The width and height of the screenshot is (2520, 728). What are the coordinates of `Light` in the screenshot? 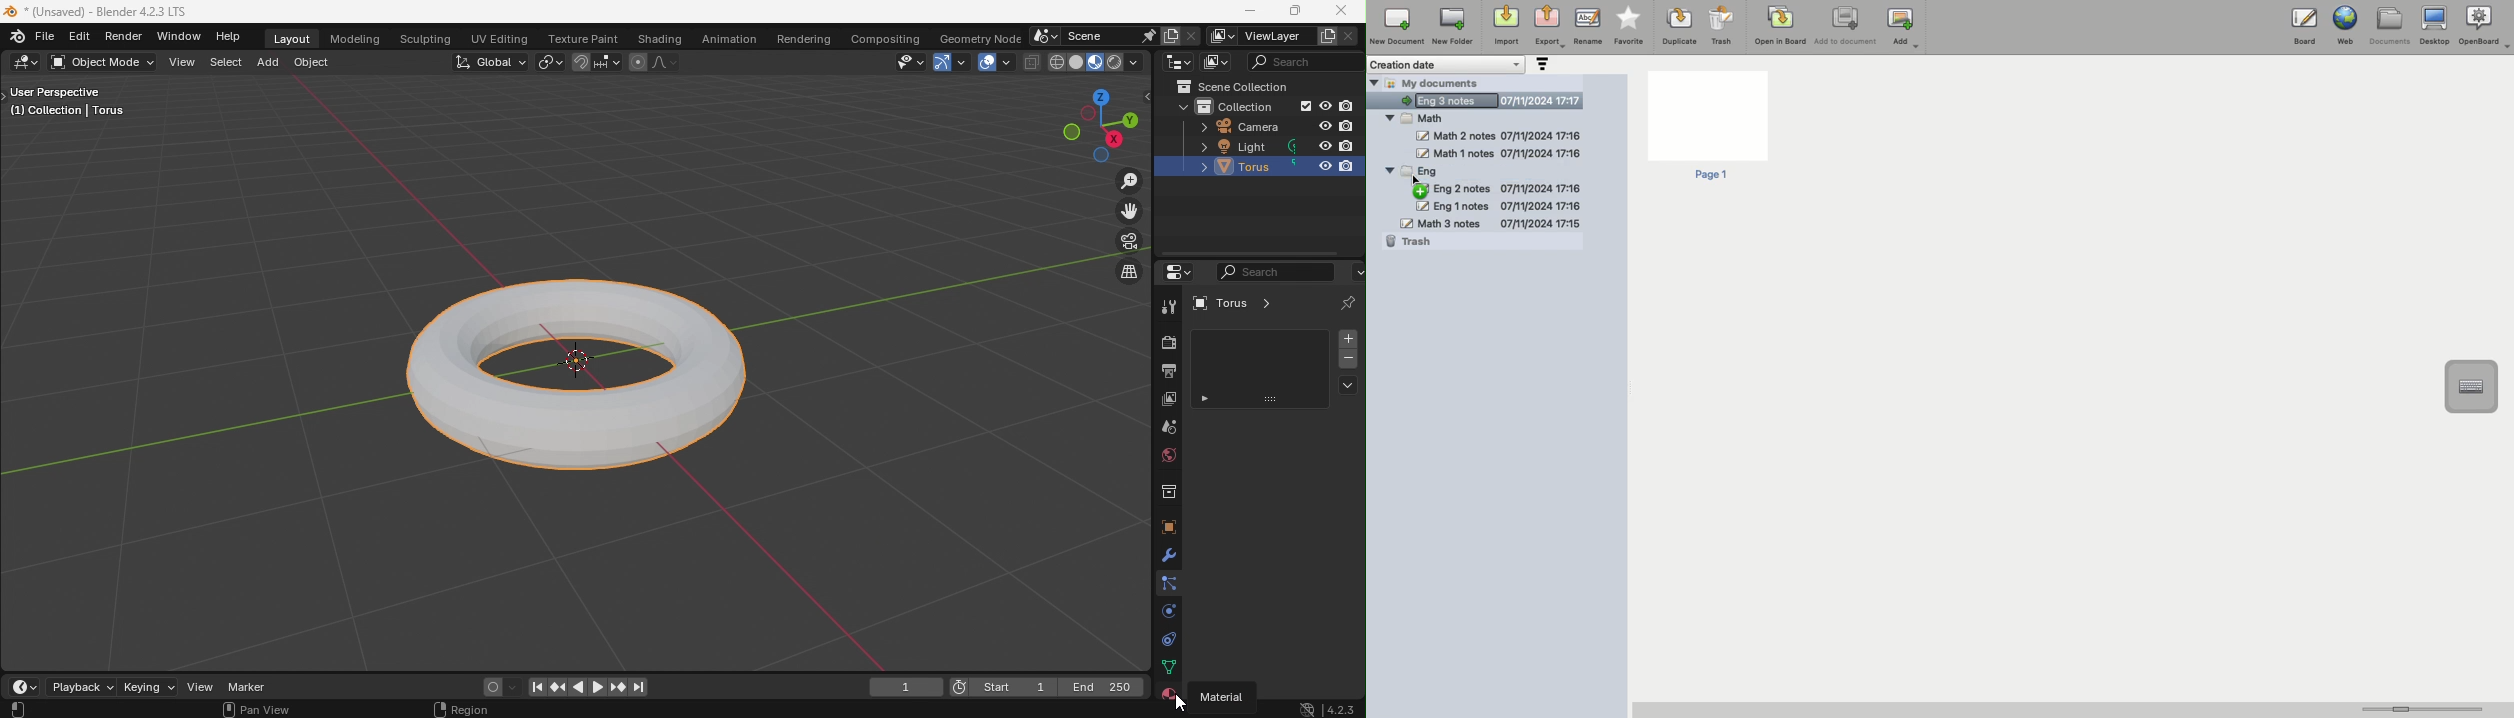 It's located at (1219, 147).